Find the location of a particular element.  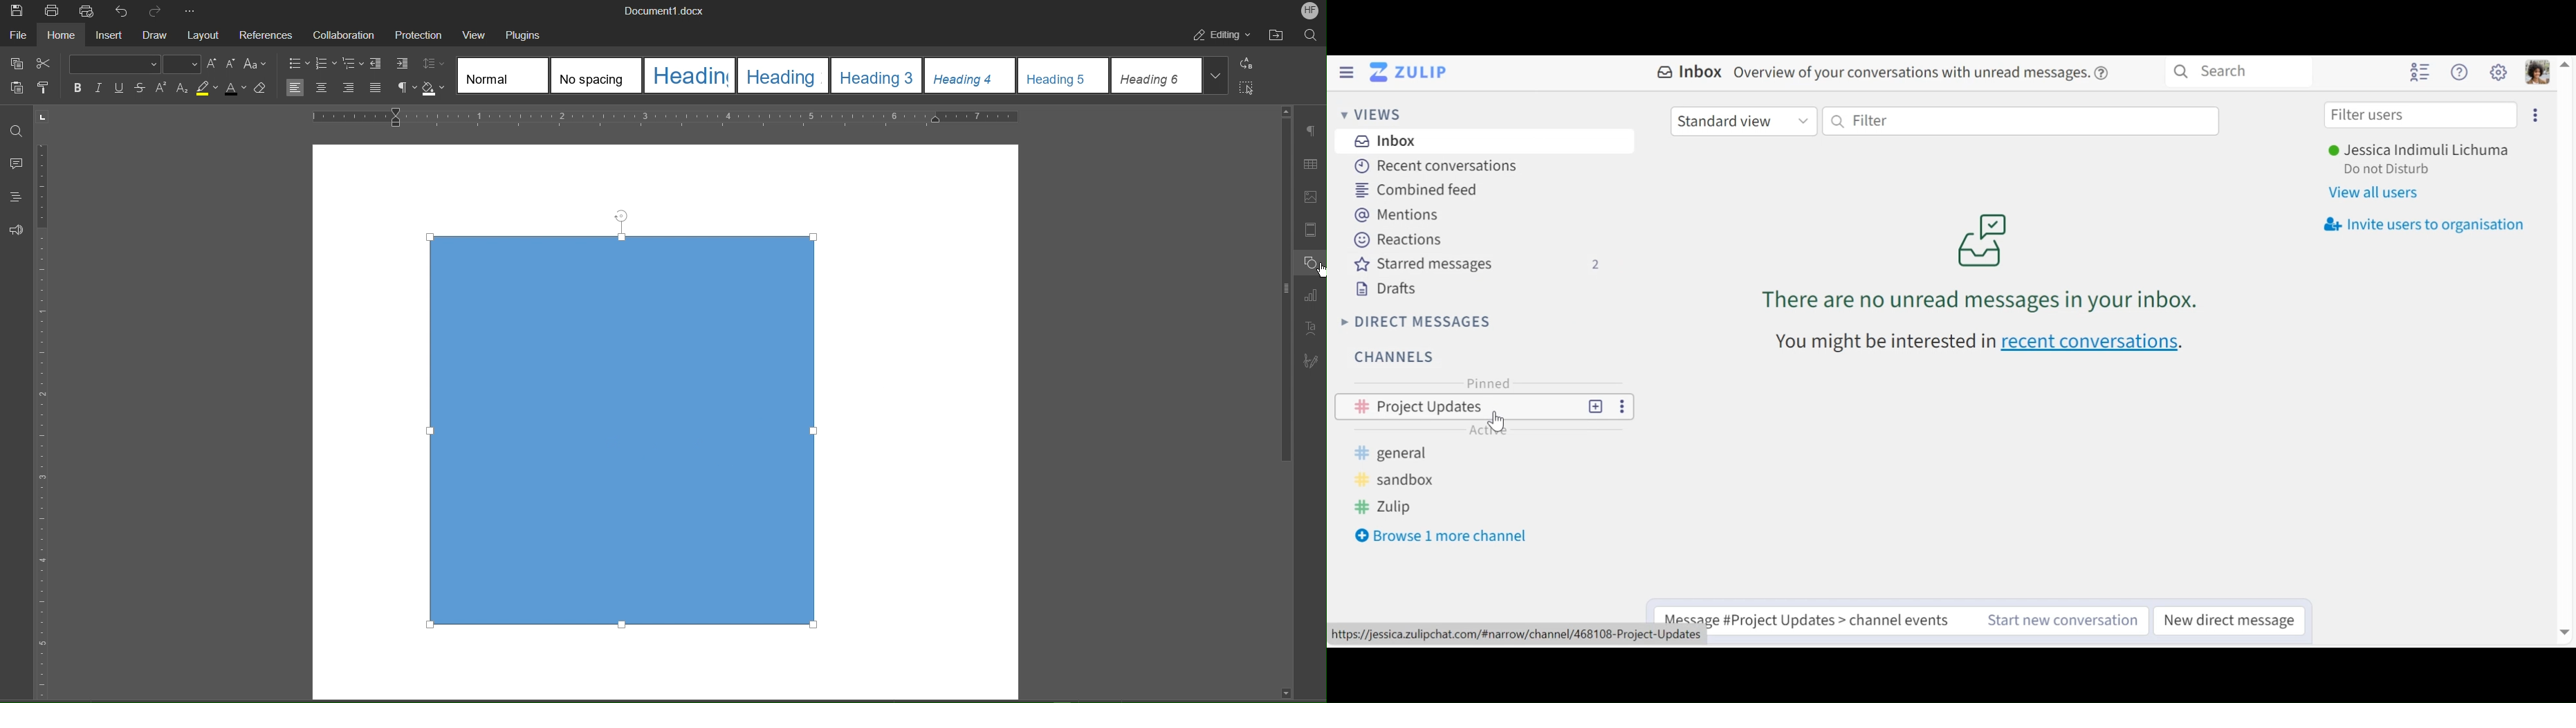

general is located at coordinates (1398, 452).